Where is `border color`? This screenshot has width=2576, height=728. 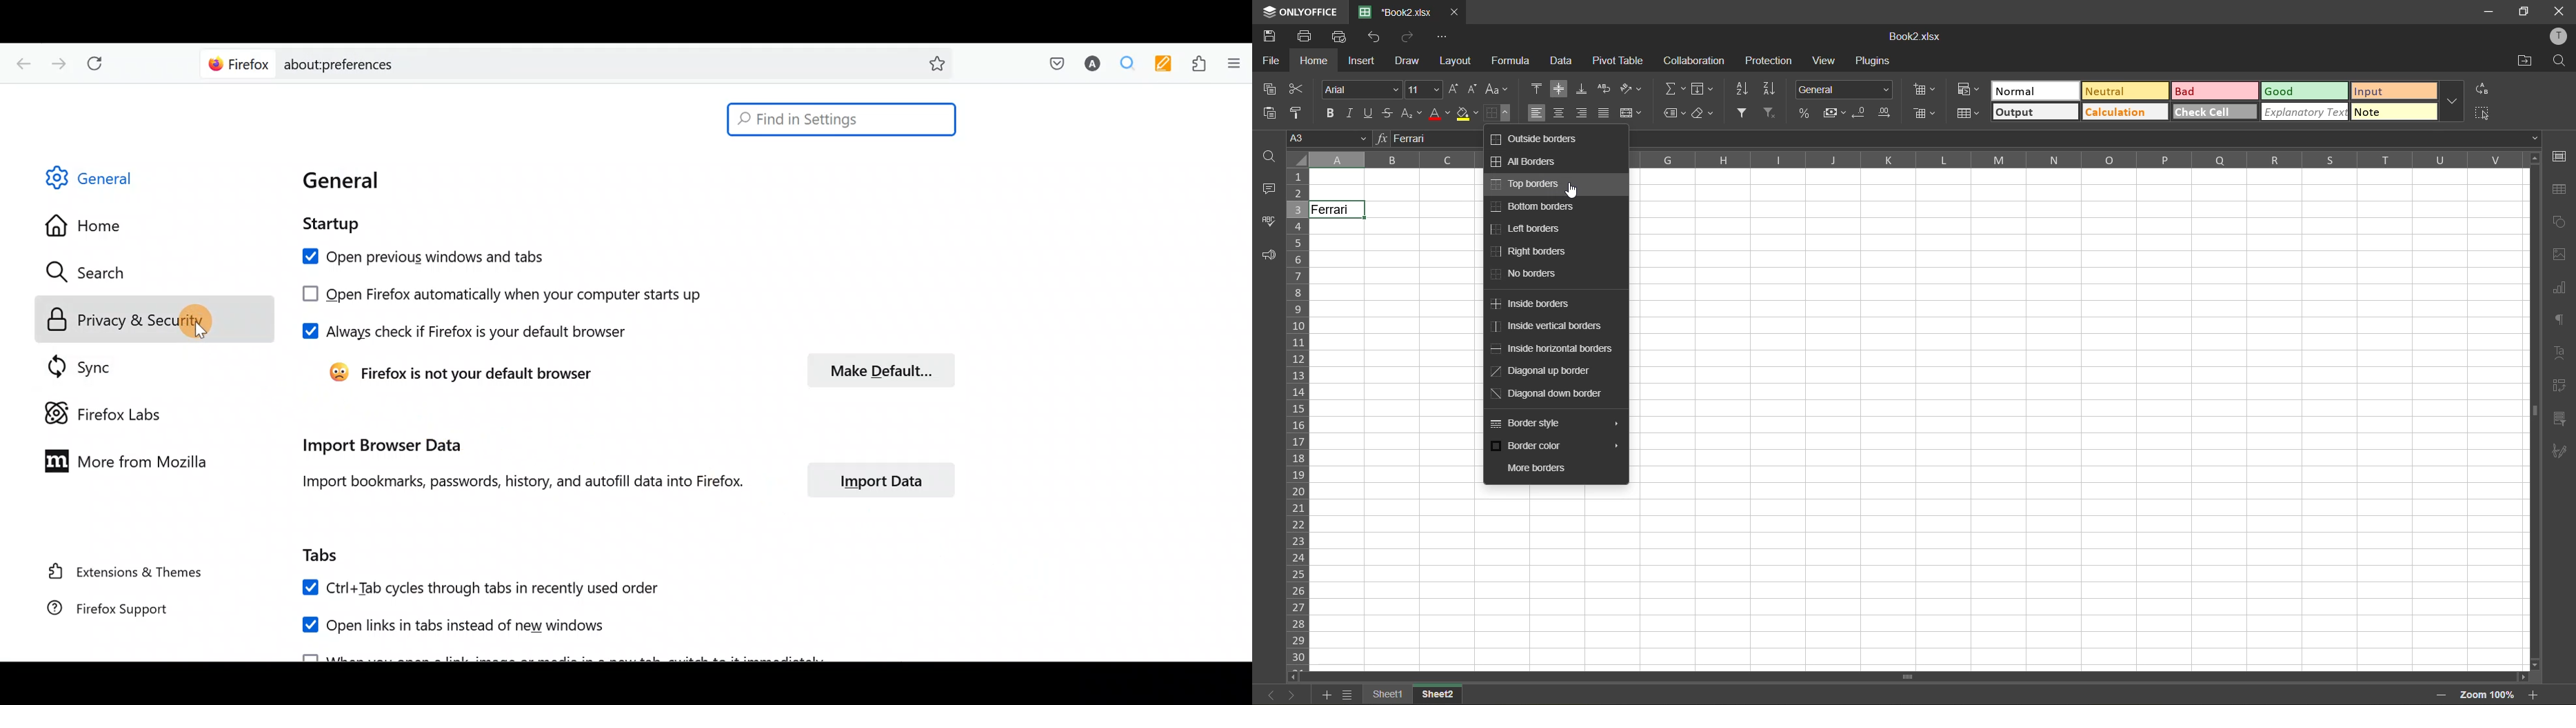 border color is located at coordinates (1555, 446).